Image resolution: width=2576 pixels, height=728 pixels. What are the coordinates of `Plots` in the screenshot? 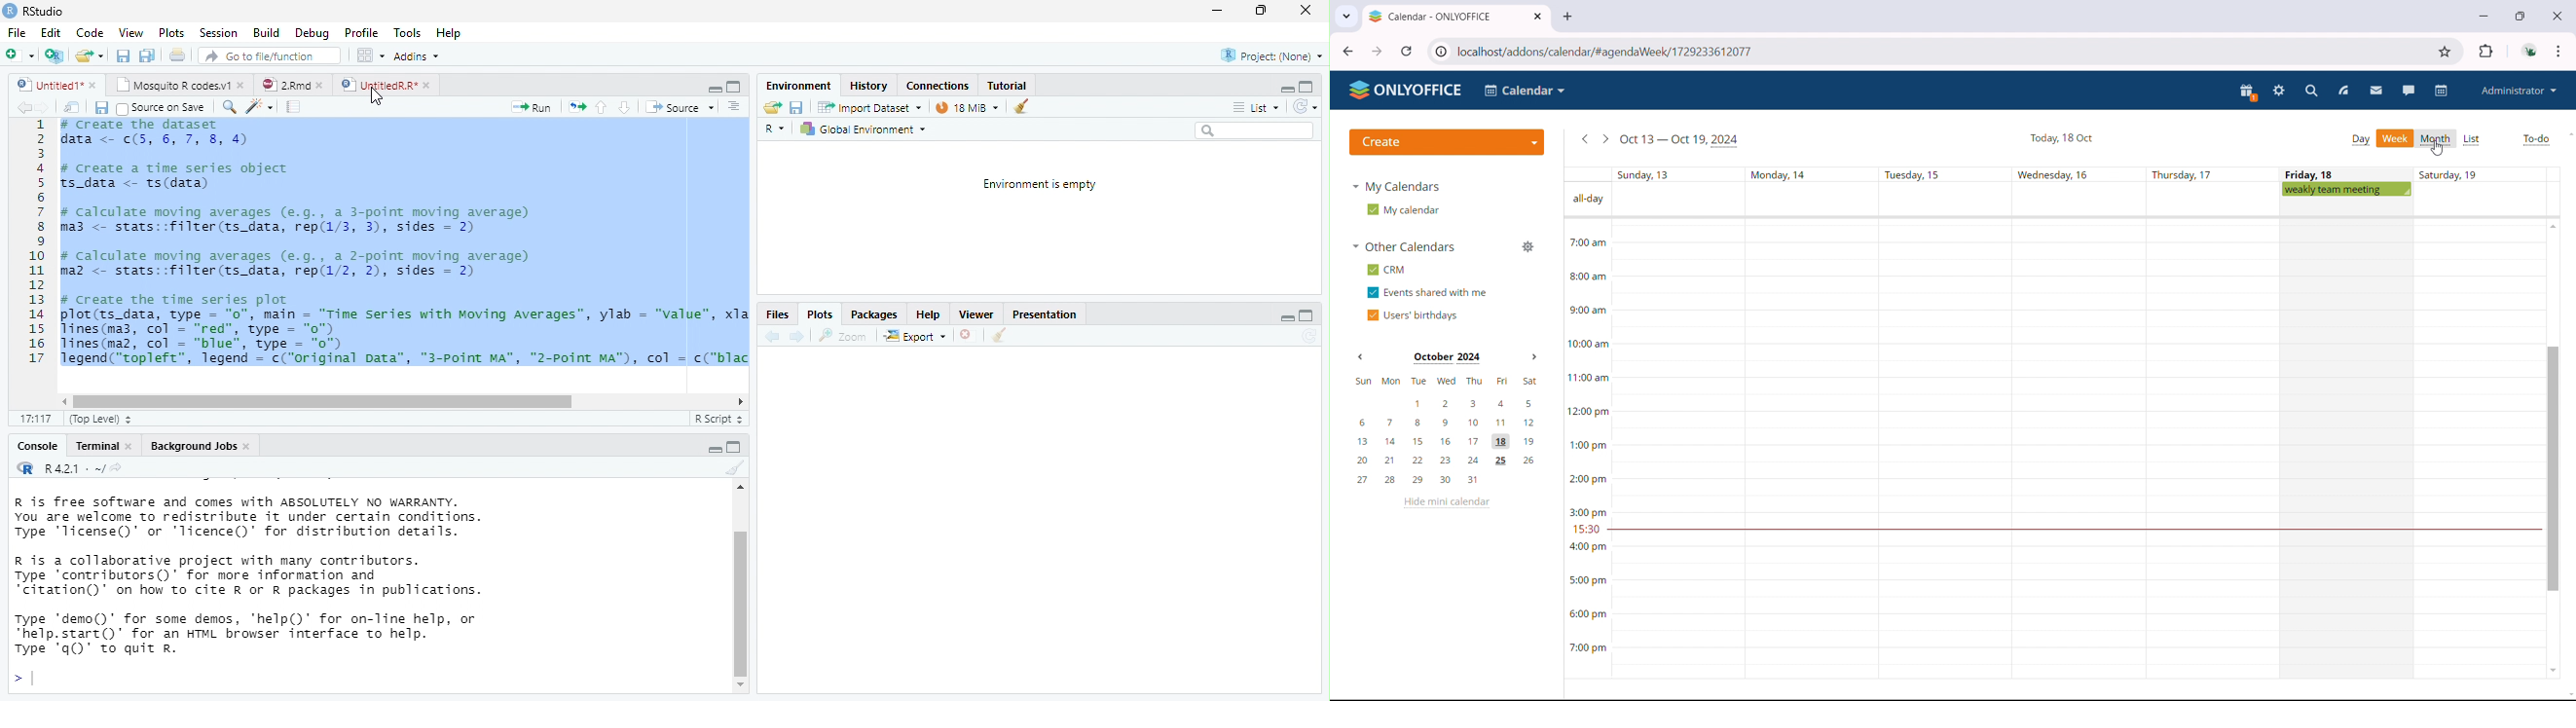 It's located at (172, 33).